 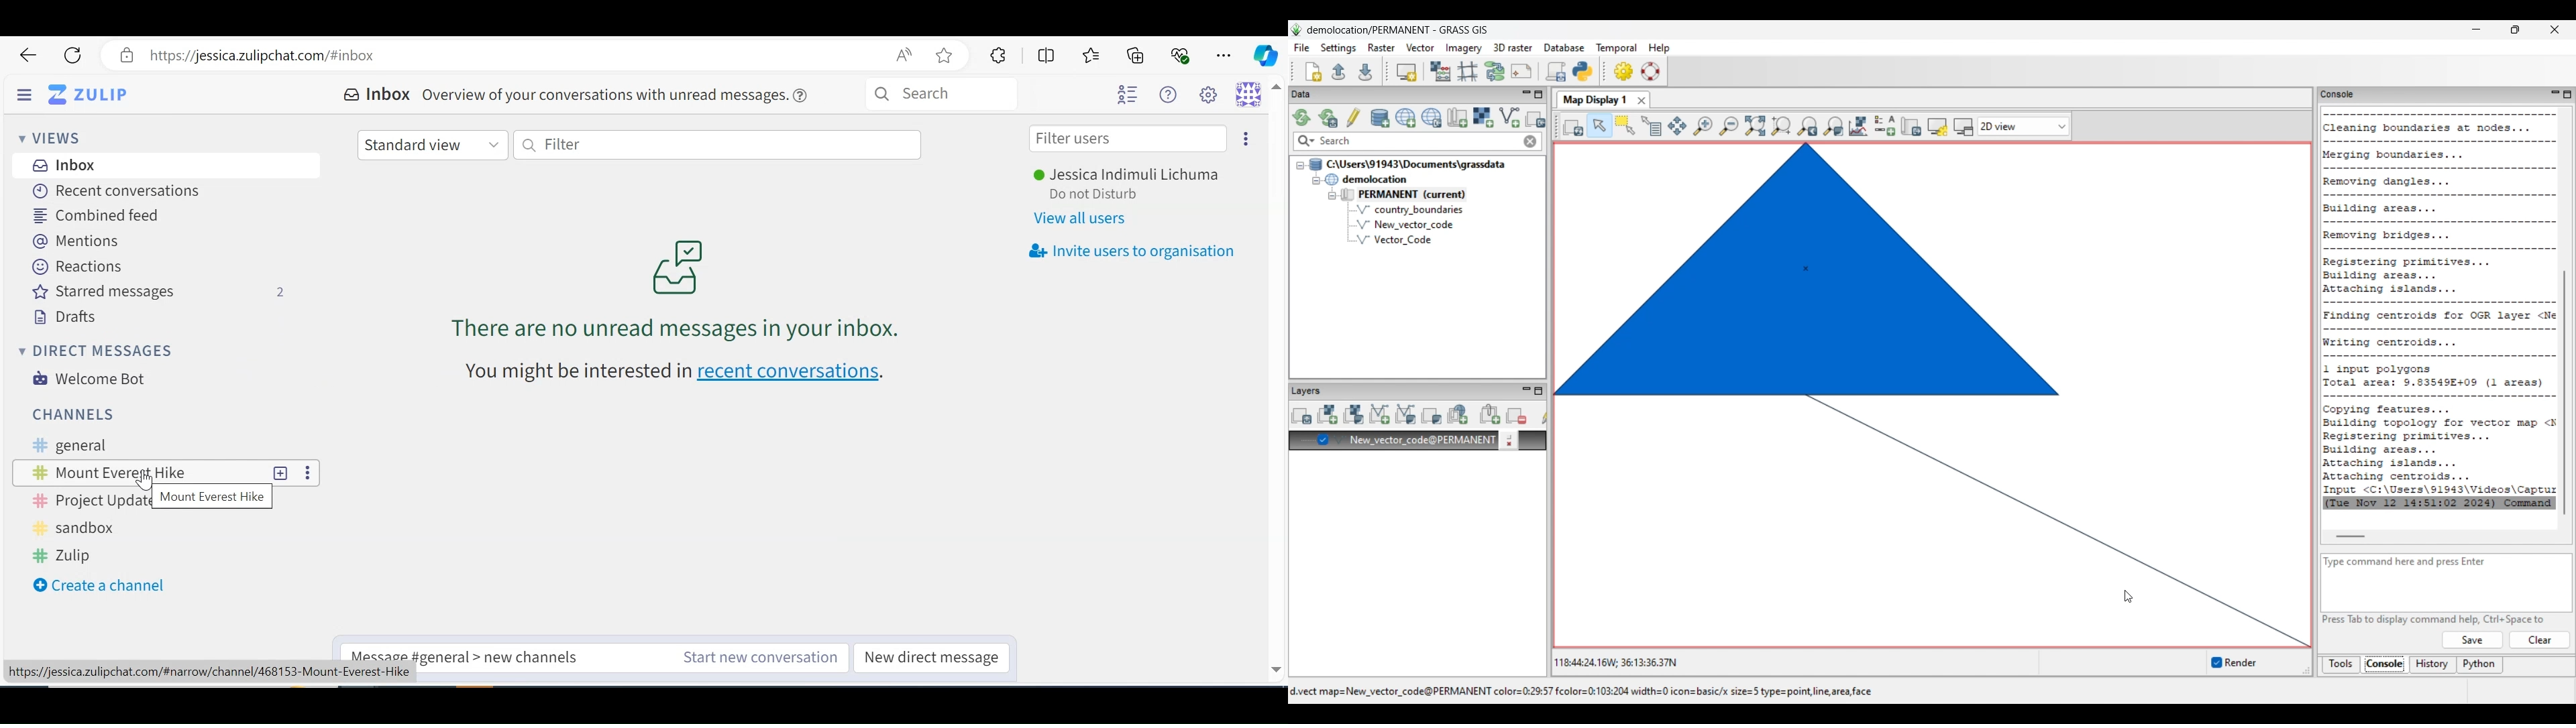 I want to click on Direct Messages, so click(x=93, y=350).